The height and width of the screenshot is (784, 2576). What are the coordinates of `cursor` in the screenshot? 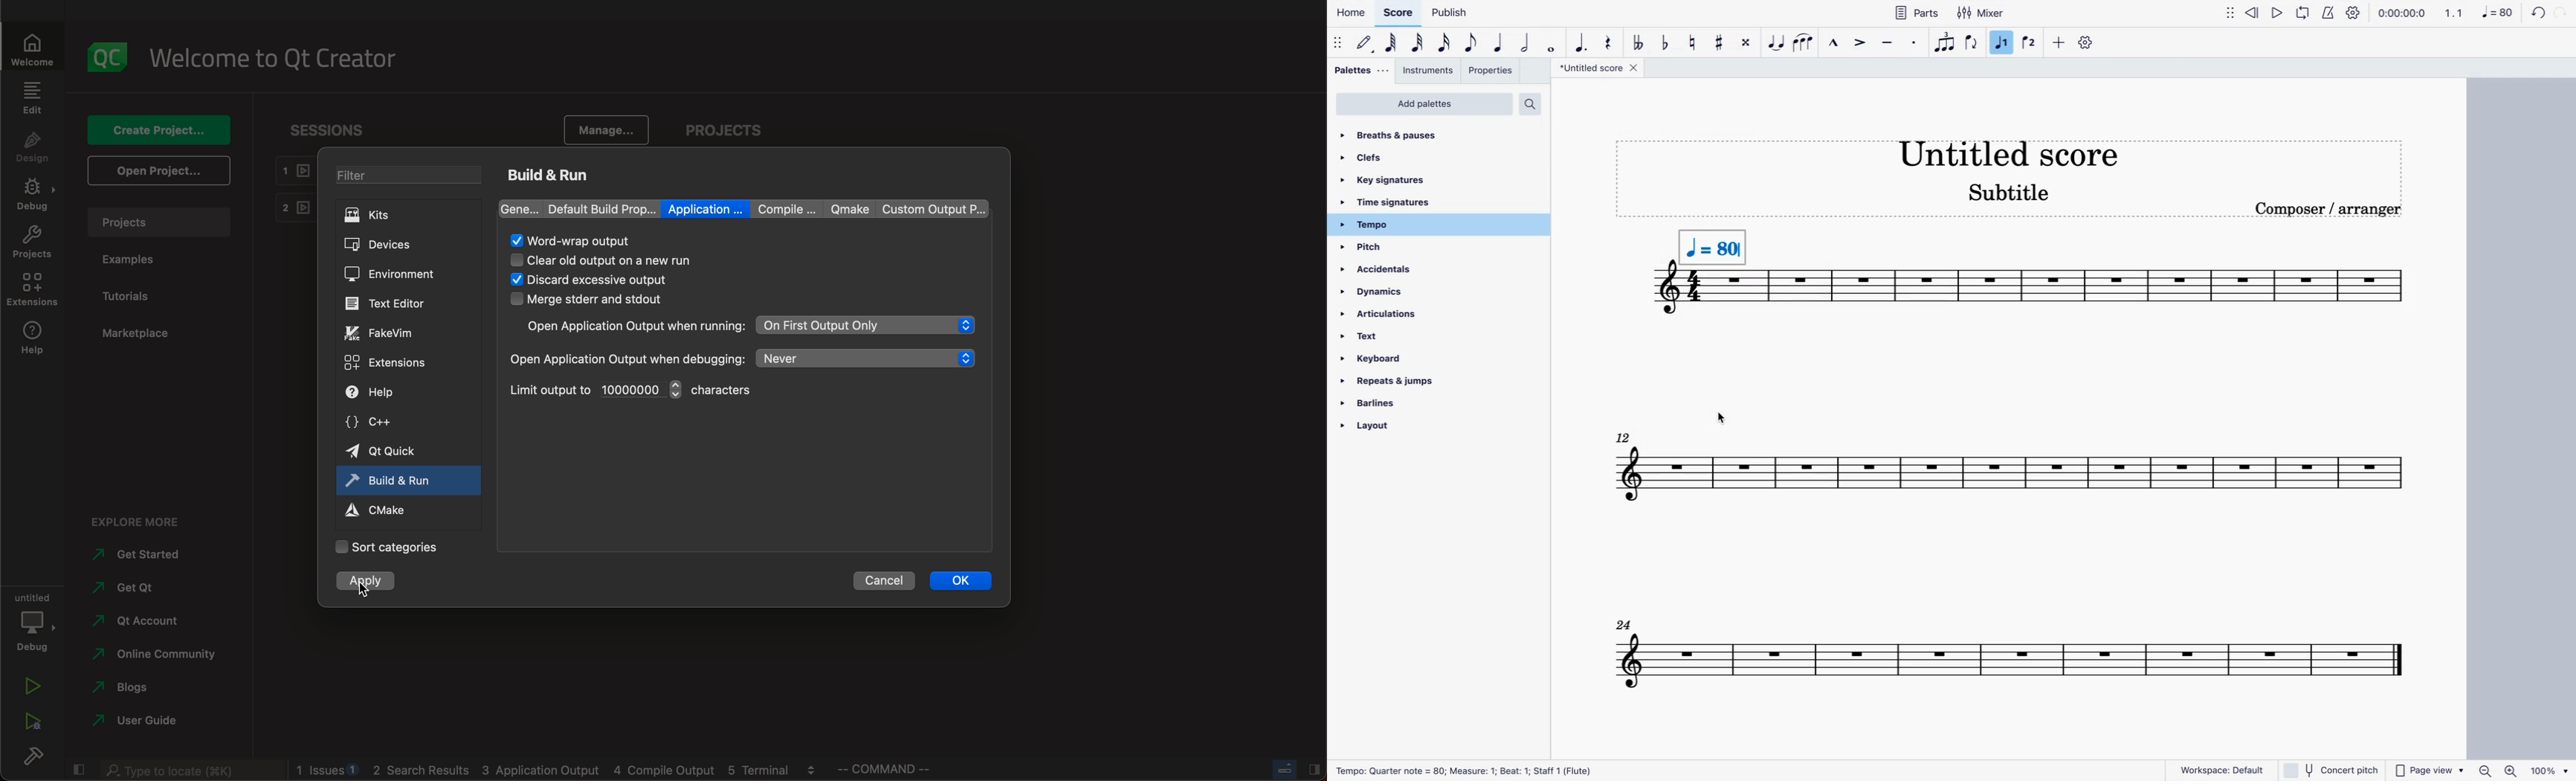 It's located at (1722, 421).